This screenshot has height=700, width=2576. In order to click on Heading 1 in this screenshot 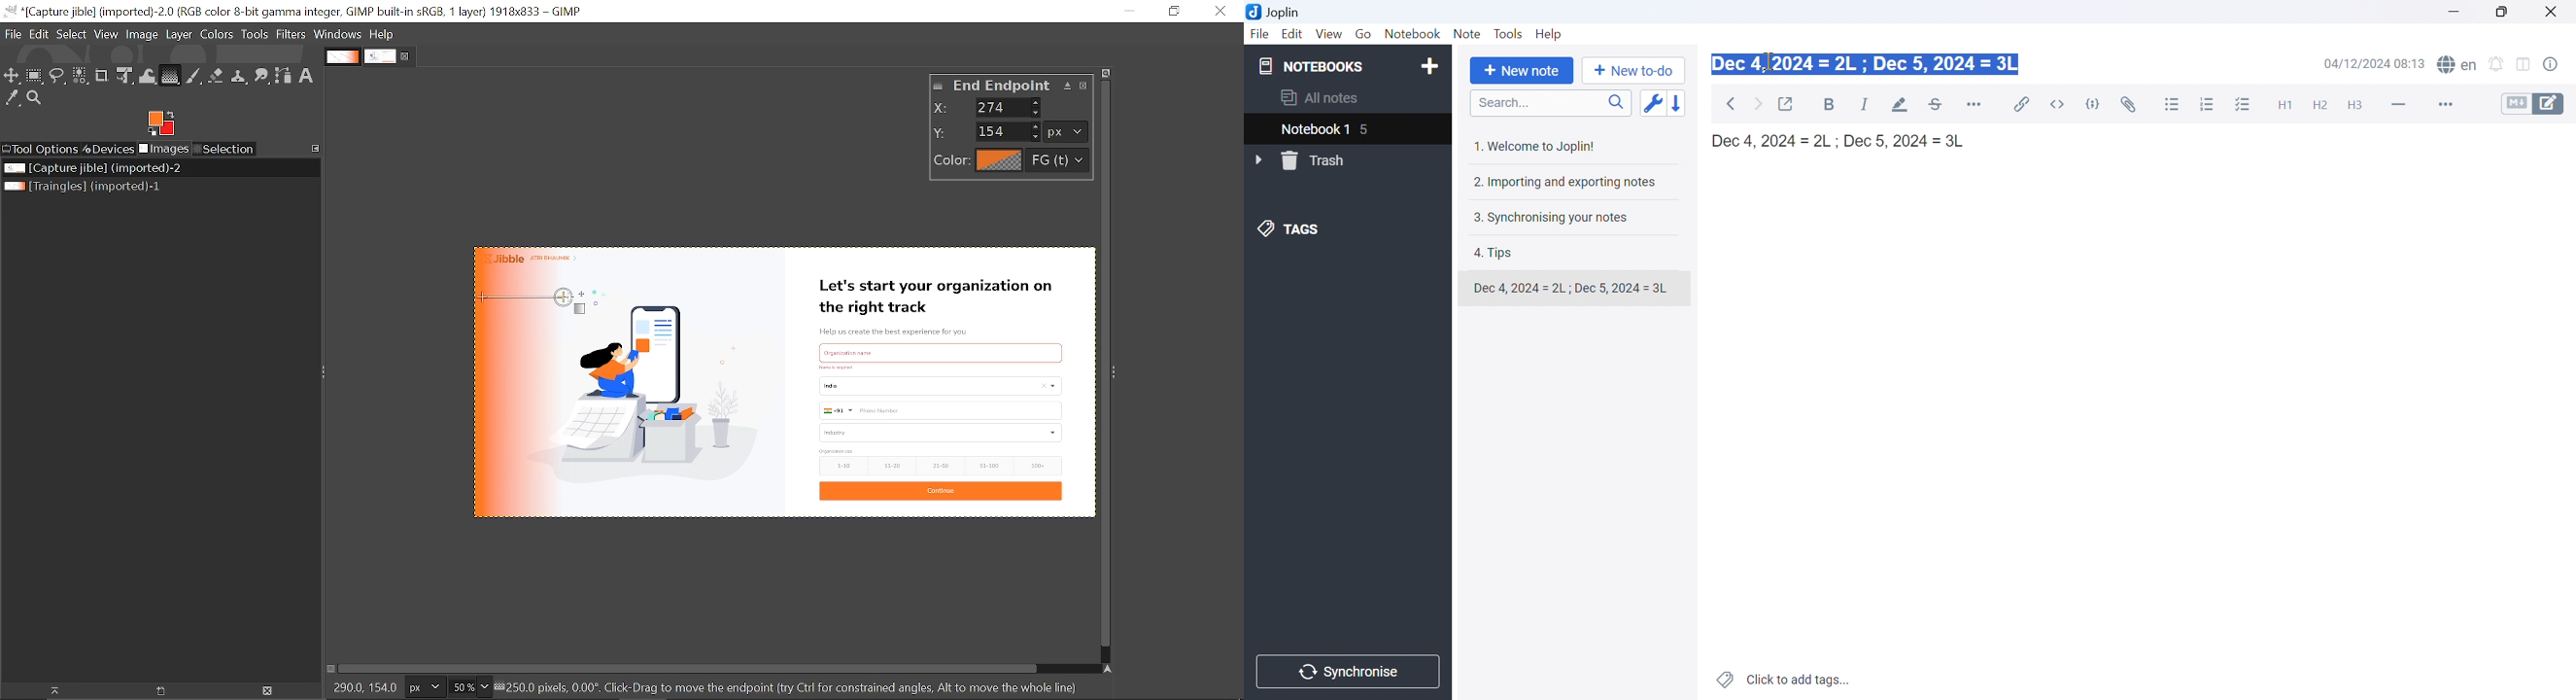, I will do `click(2284, 104)`.